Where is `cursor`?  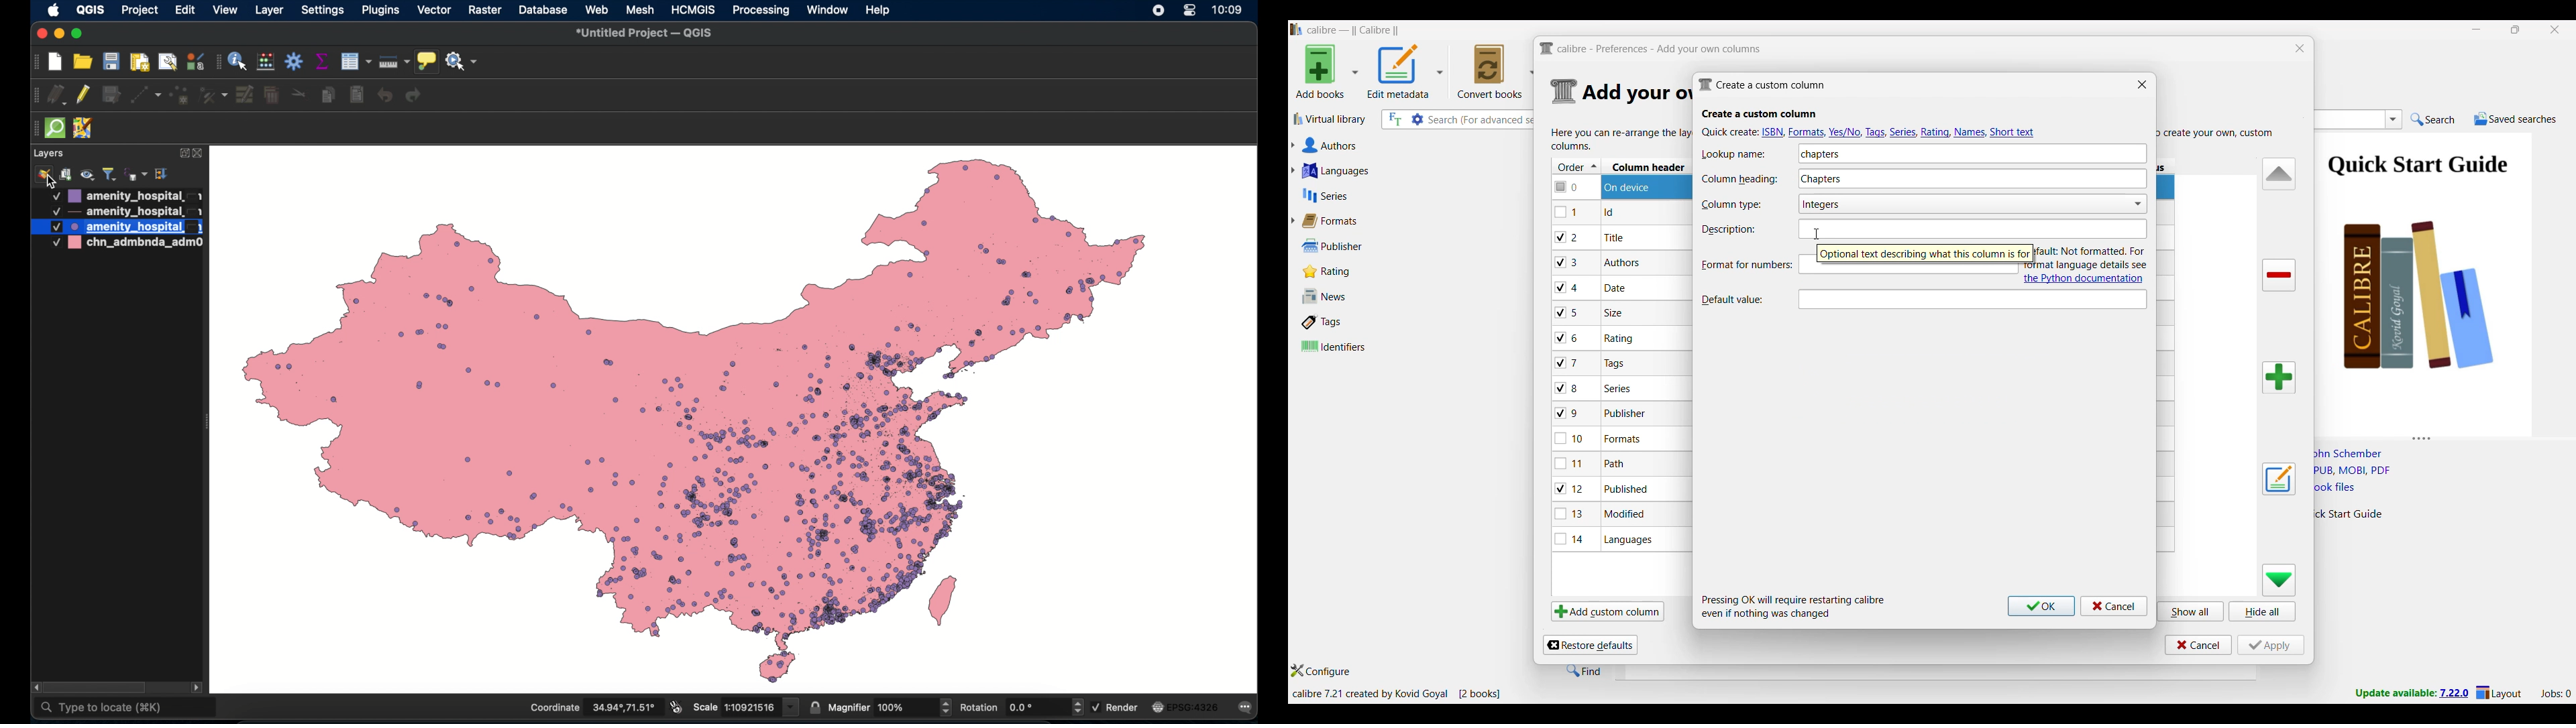
cursor is located at coordinates (52, 181).